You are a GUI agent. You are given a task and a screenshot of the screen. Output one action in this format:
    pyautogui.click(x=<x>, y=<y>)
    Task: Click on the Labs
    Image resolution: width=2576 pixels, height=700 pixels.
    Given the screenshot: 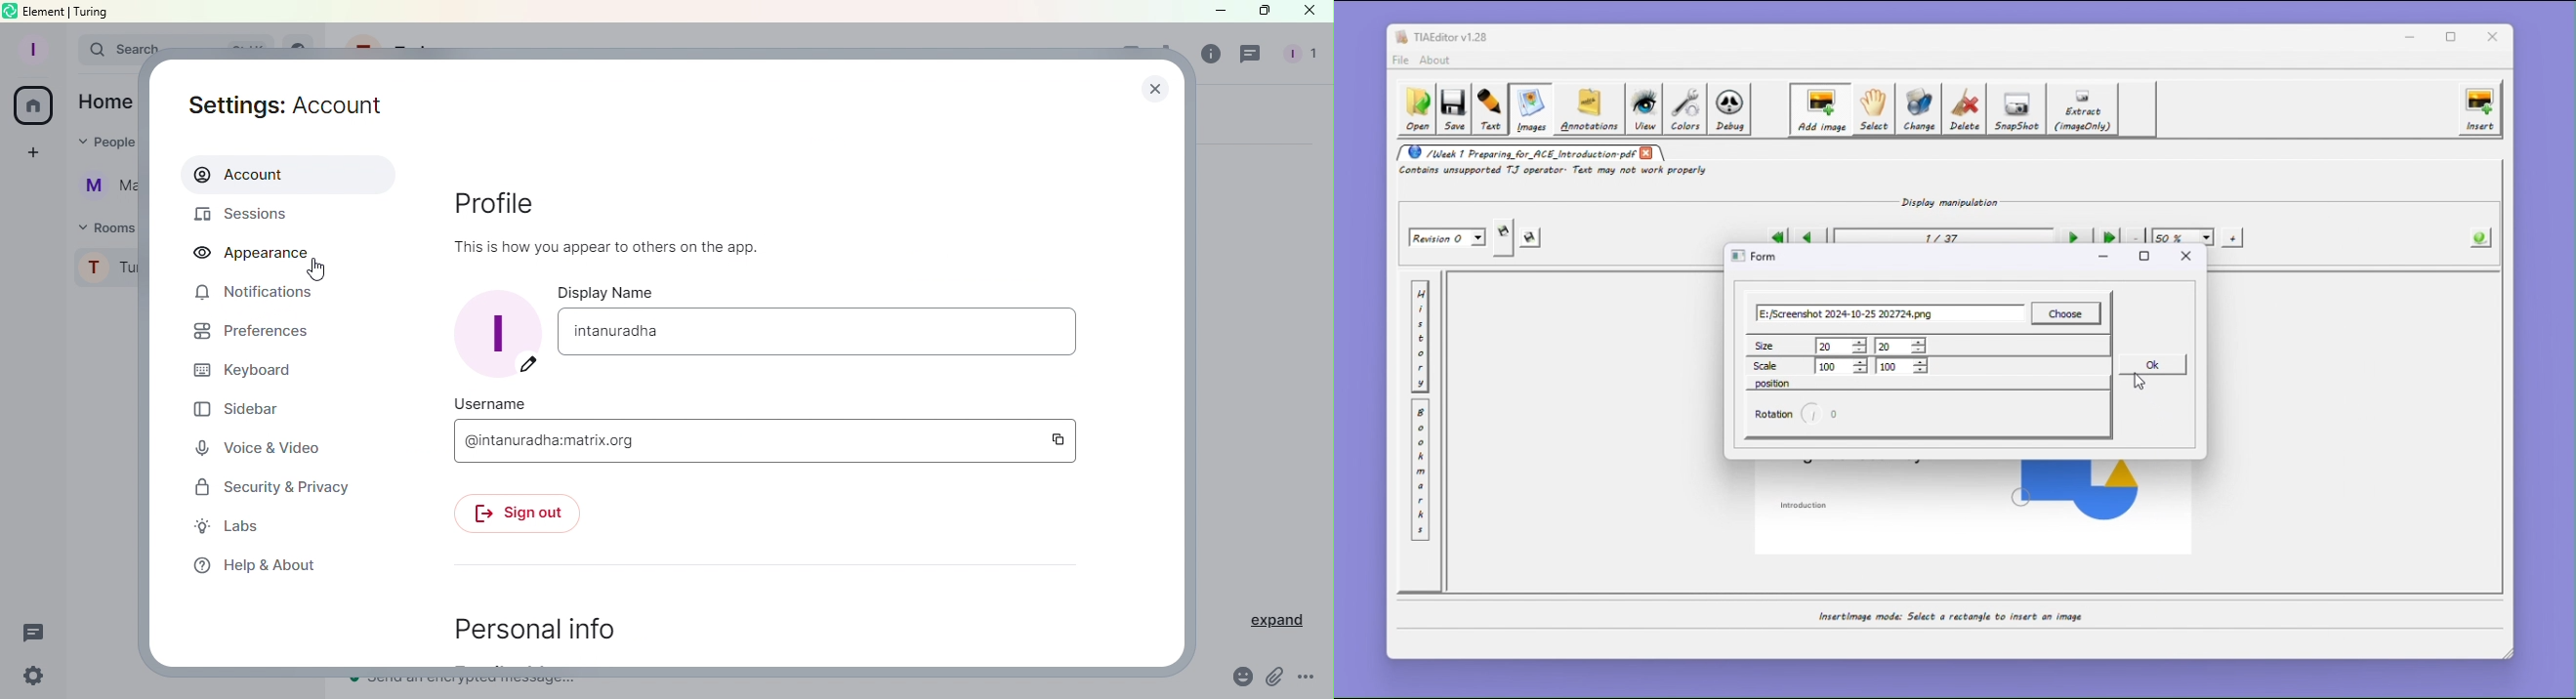 What is the action you would take?
    pyautogui.click(x=230, y=526)
    